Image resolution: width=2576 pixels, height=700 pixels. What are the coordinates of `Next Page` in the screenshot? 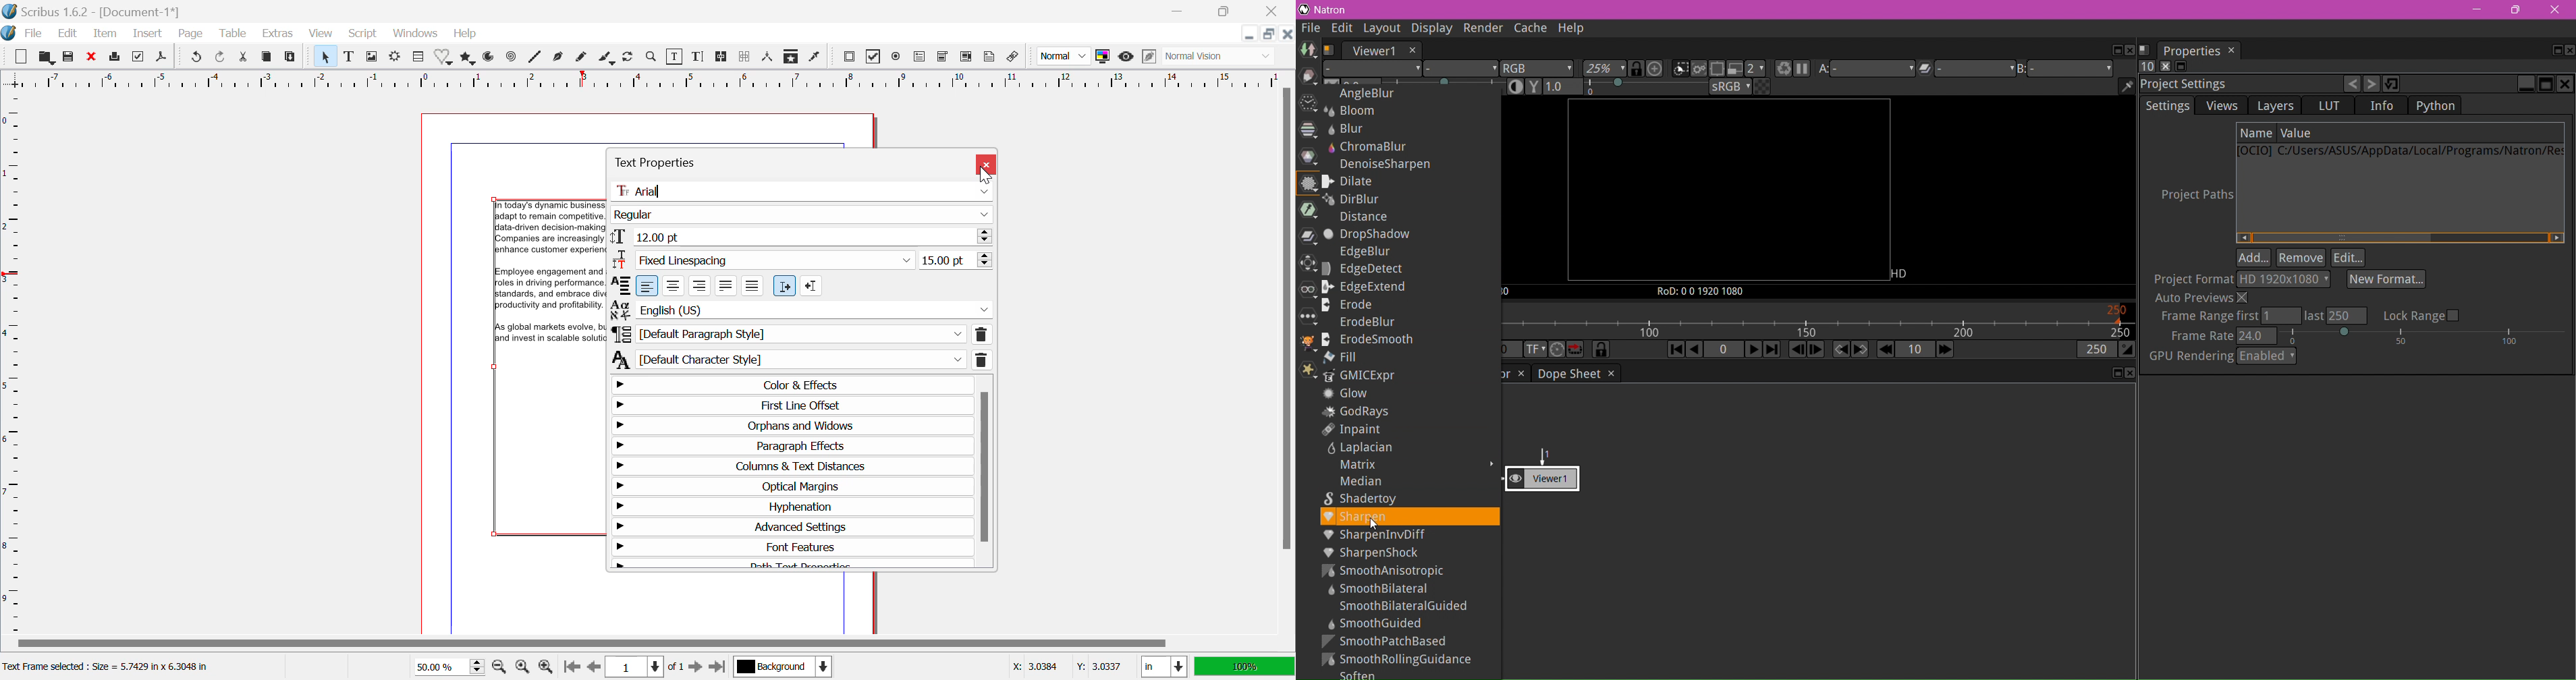 It's located at (697, 667).